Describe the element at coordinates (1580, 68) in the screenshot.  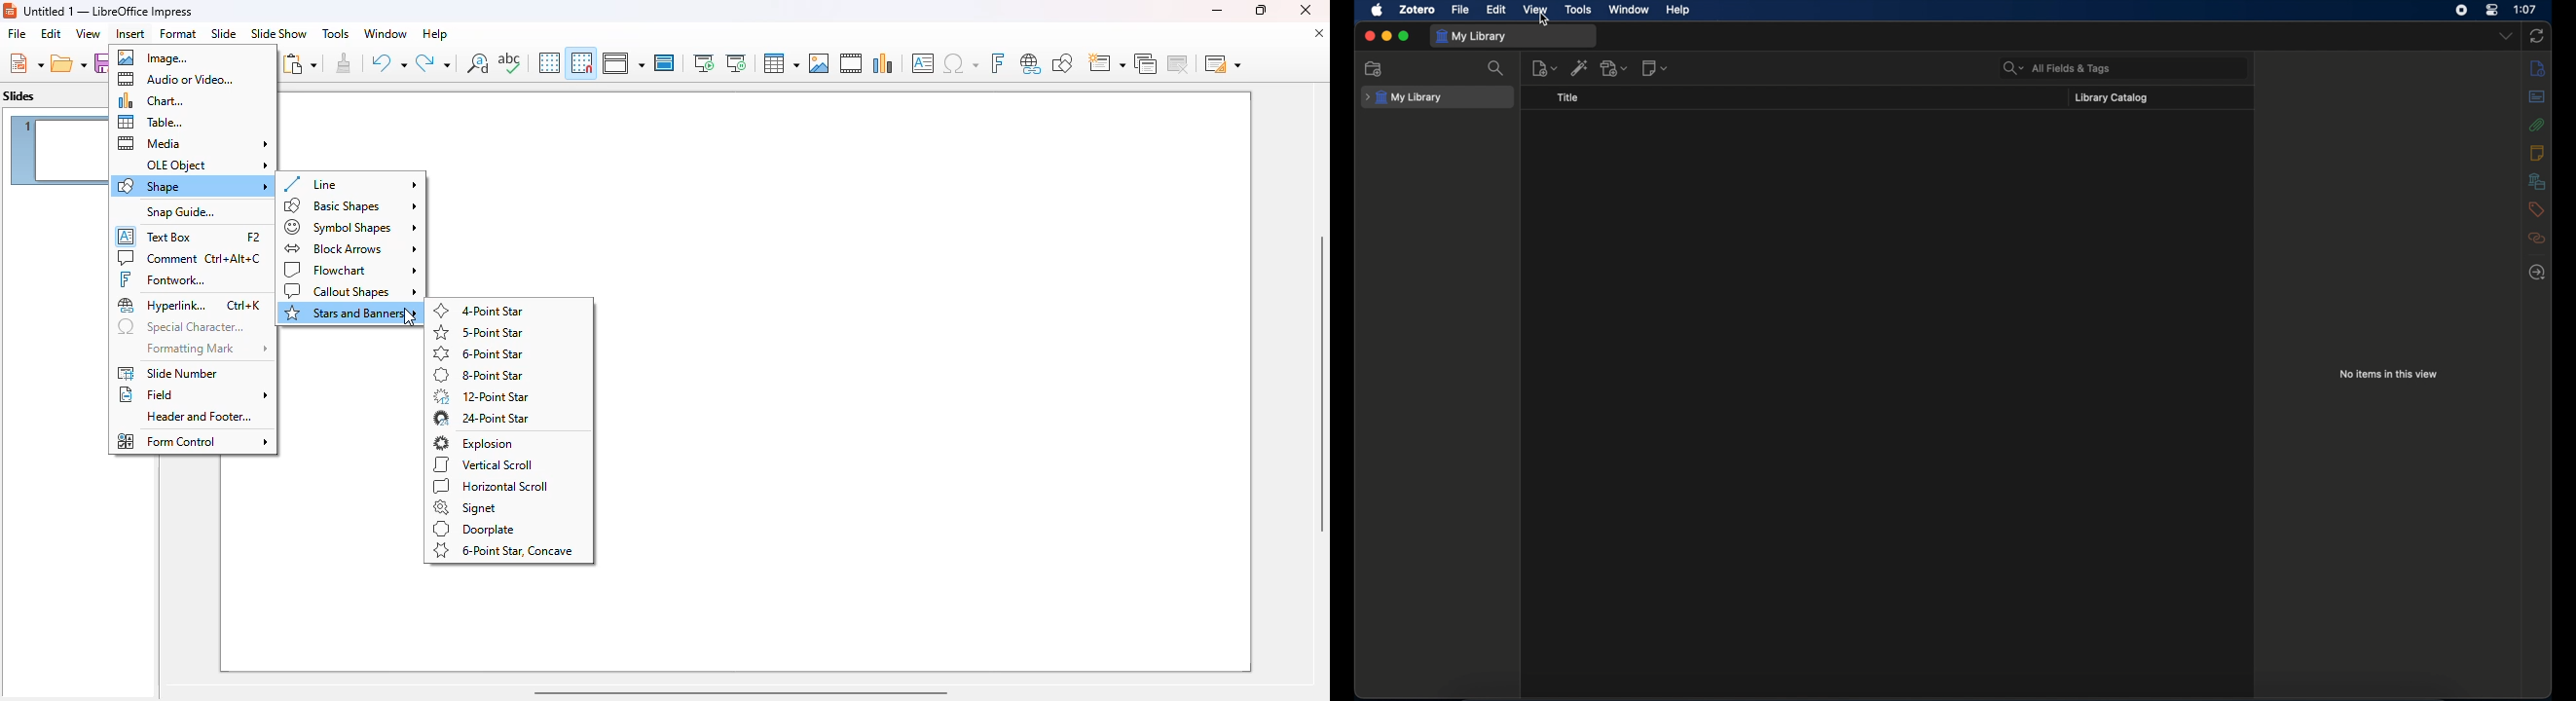
I see `add item by identifier` at that location.